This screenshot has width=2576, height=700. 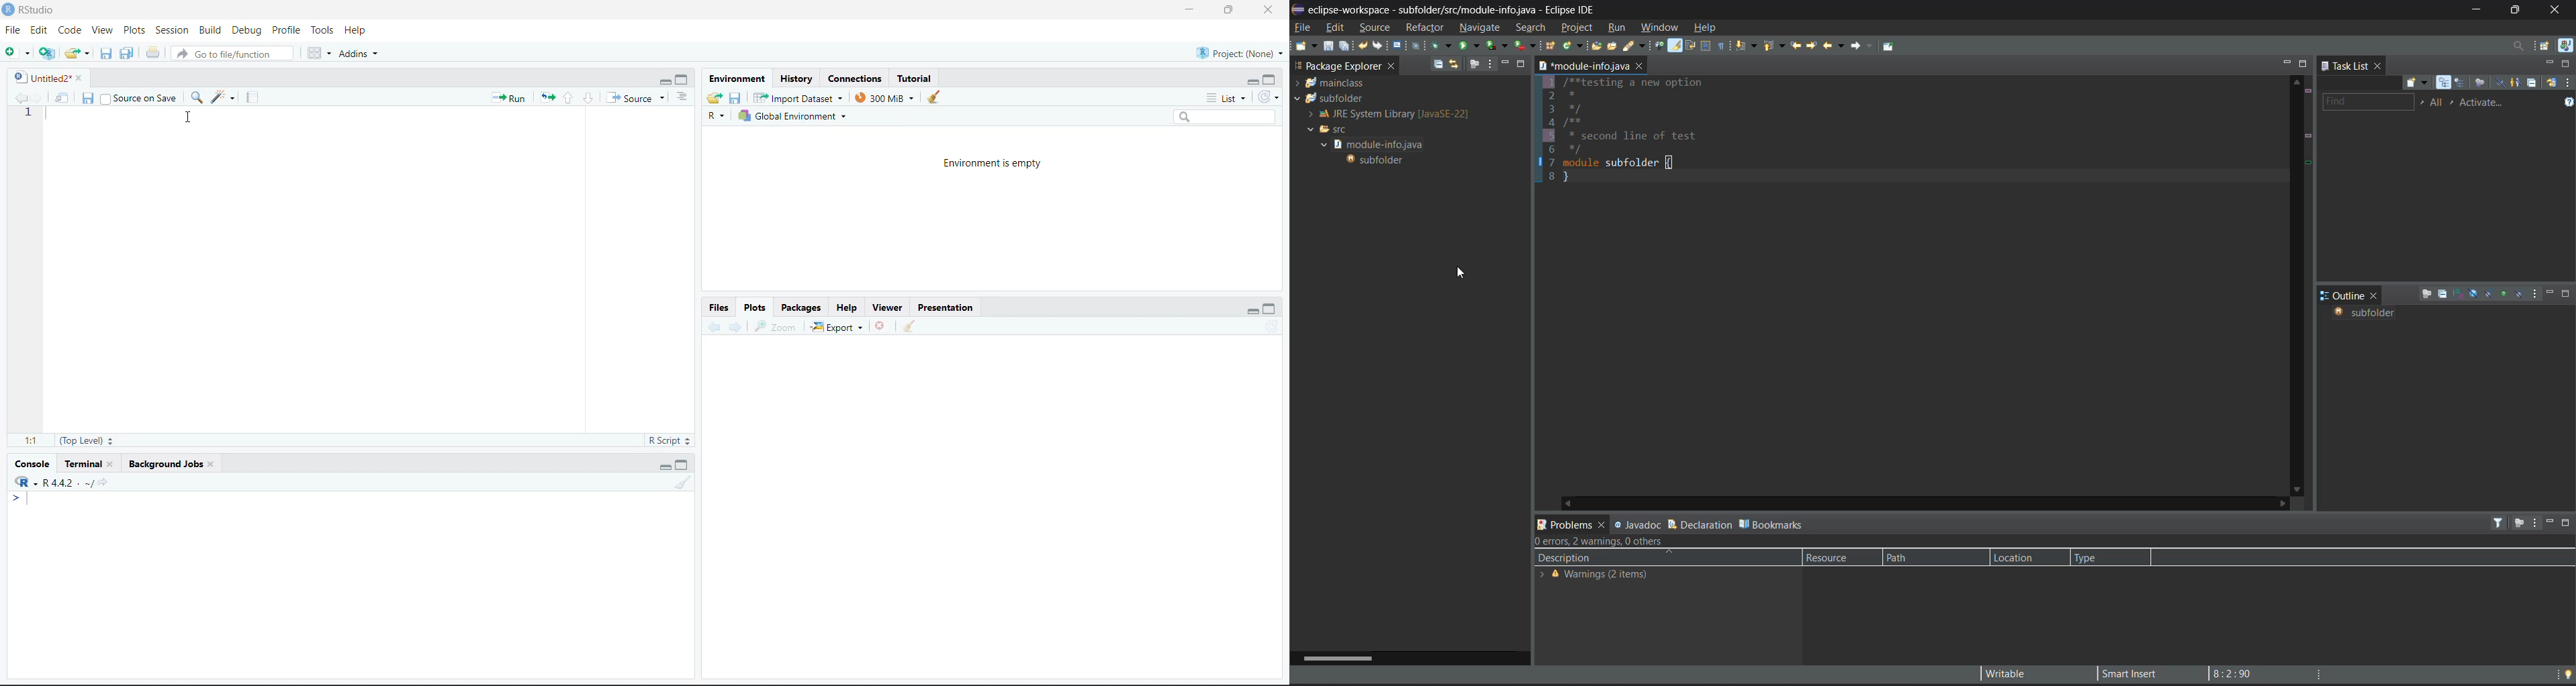 I want to click on hide console, so click(x=1272, y=309).